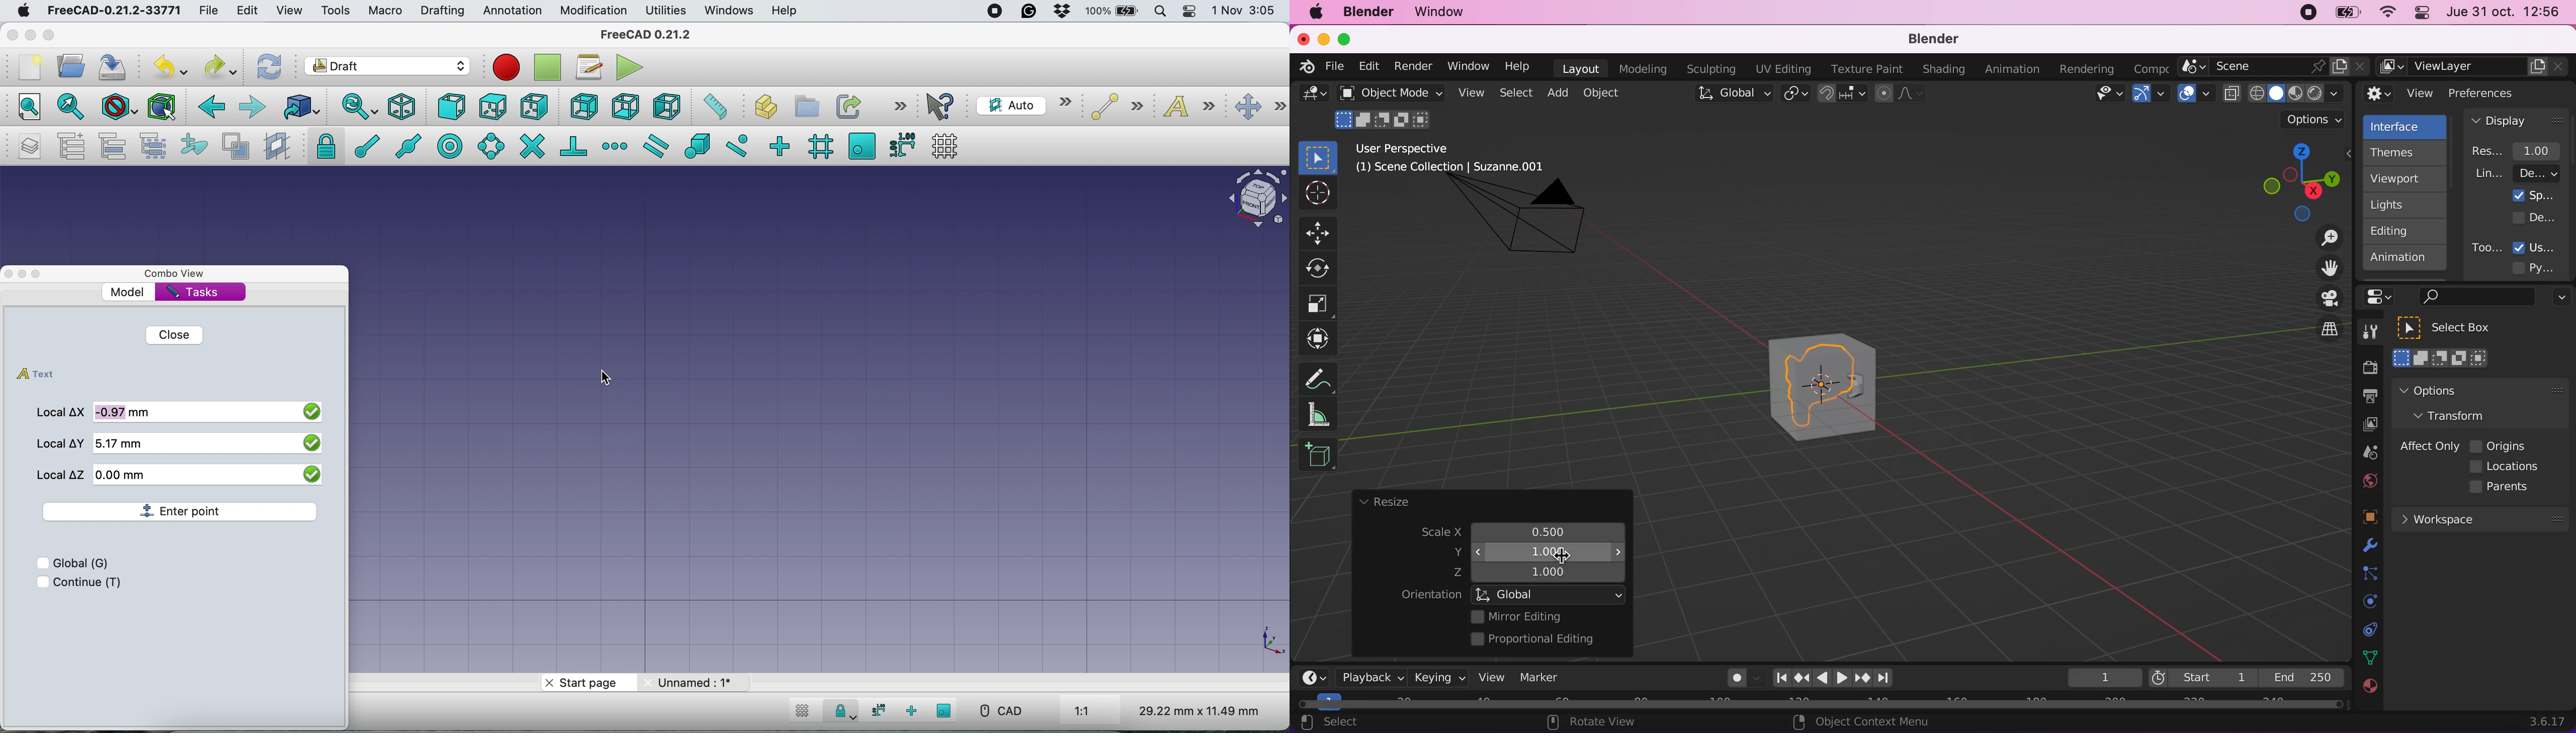 This screenshot has height=756, width=2576. Describe the element at coordinates (1432, 533) in the screenshot. I see `scale` at that location.